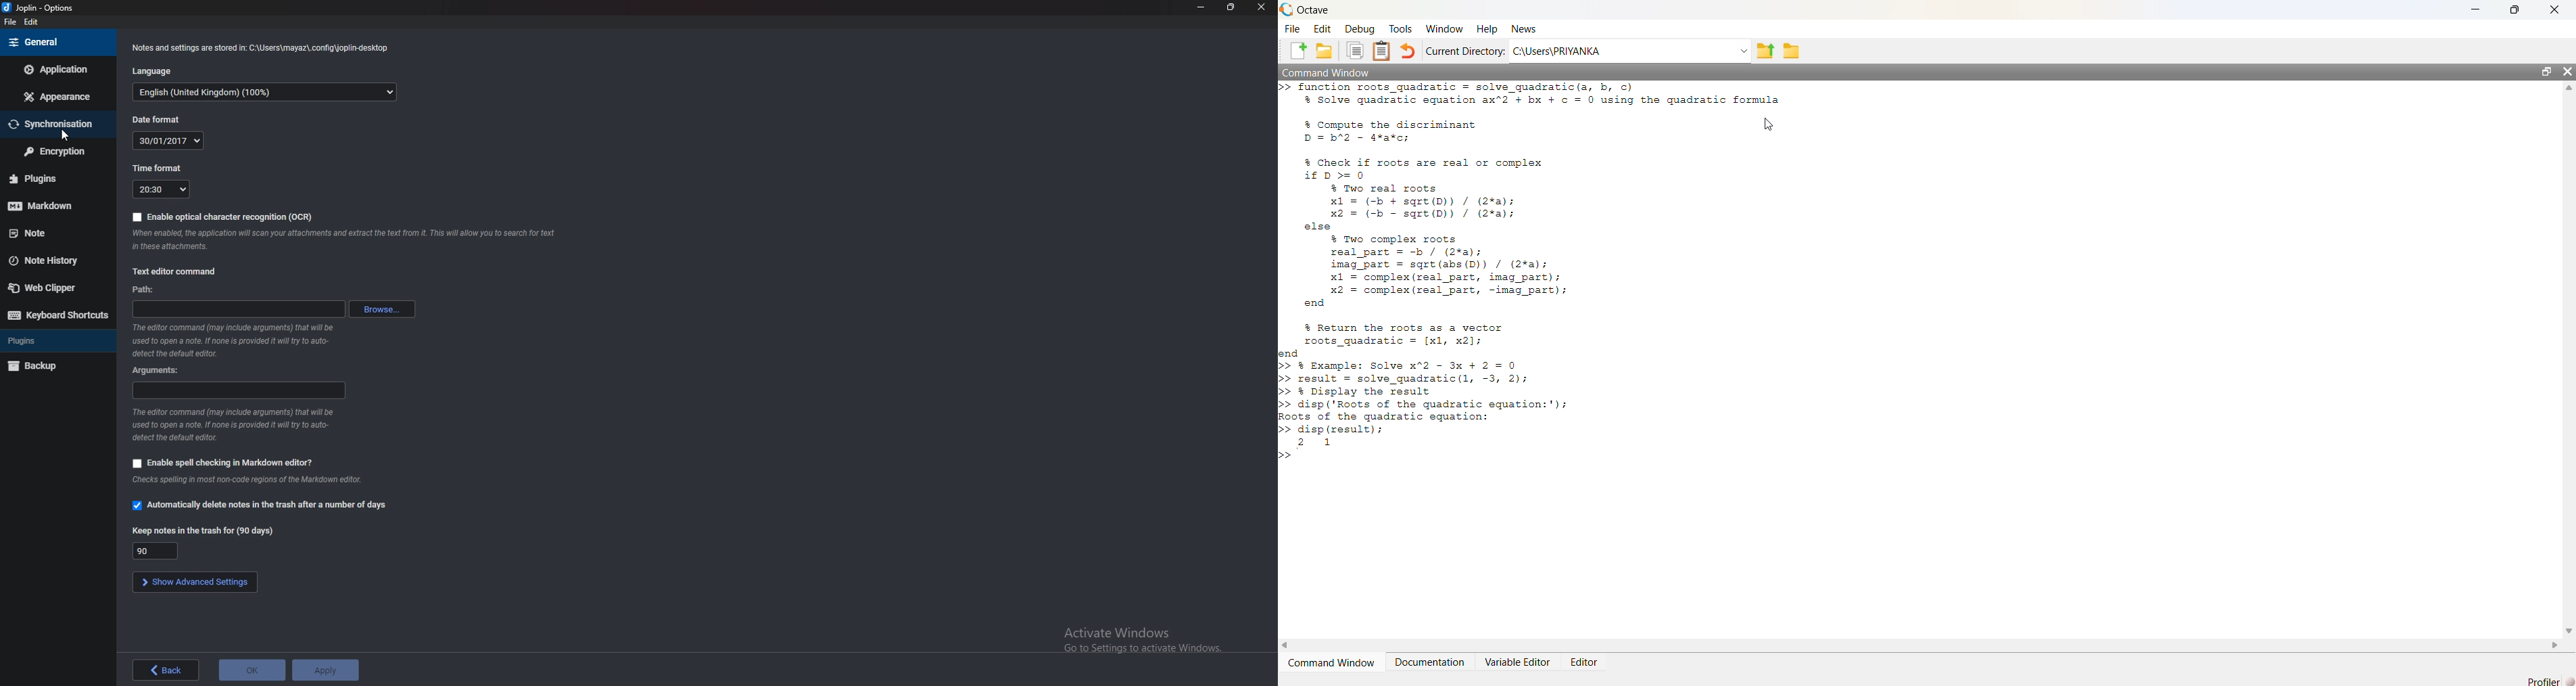  What do you see at coordinates (1299, 51) in the screenshot?
I see `New script` at bounding box center [1299, 51].